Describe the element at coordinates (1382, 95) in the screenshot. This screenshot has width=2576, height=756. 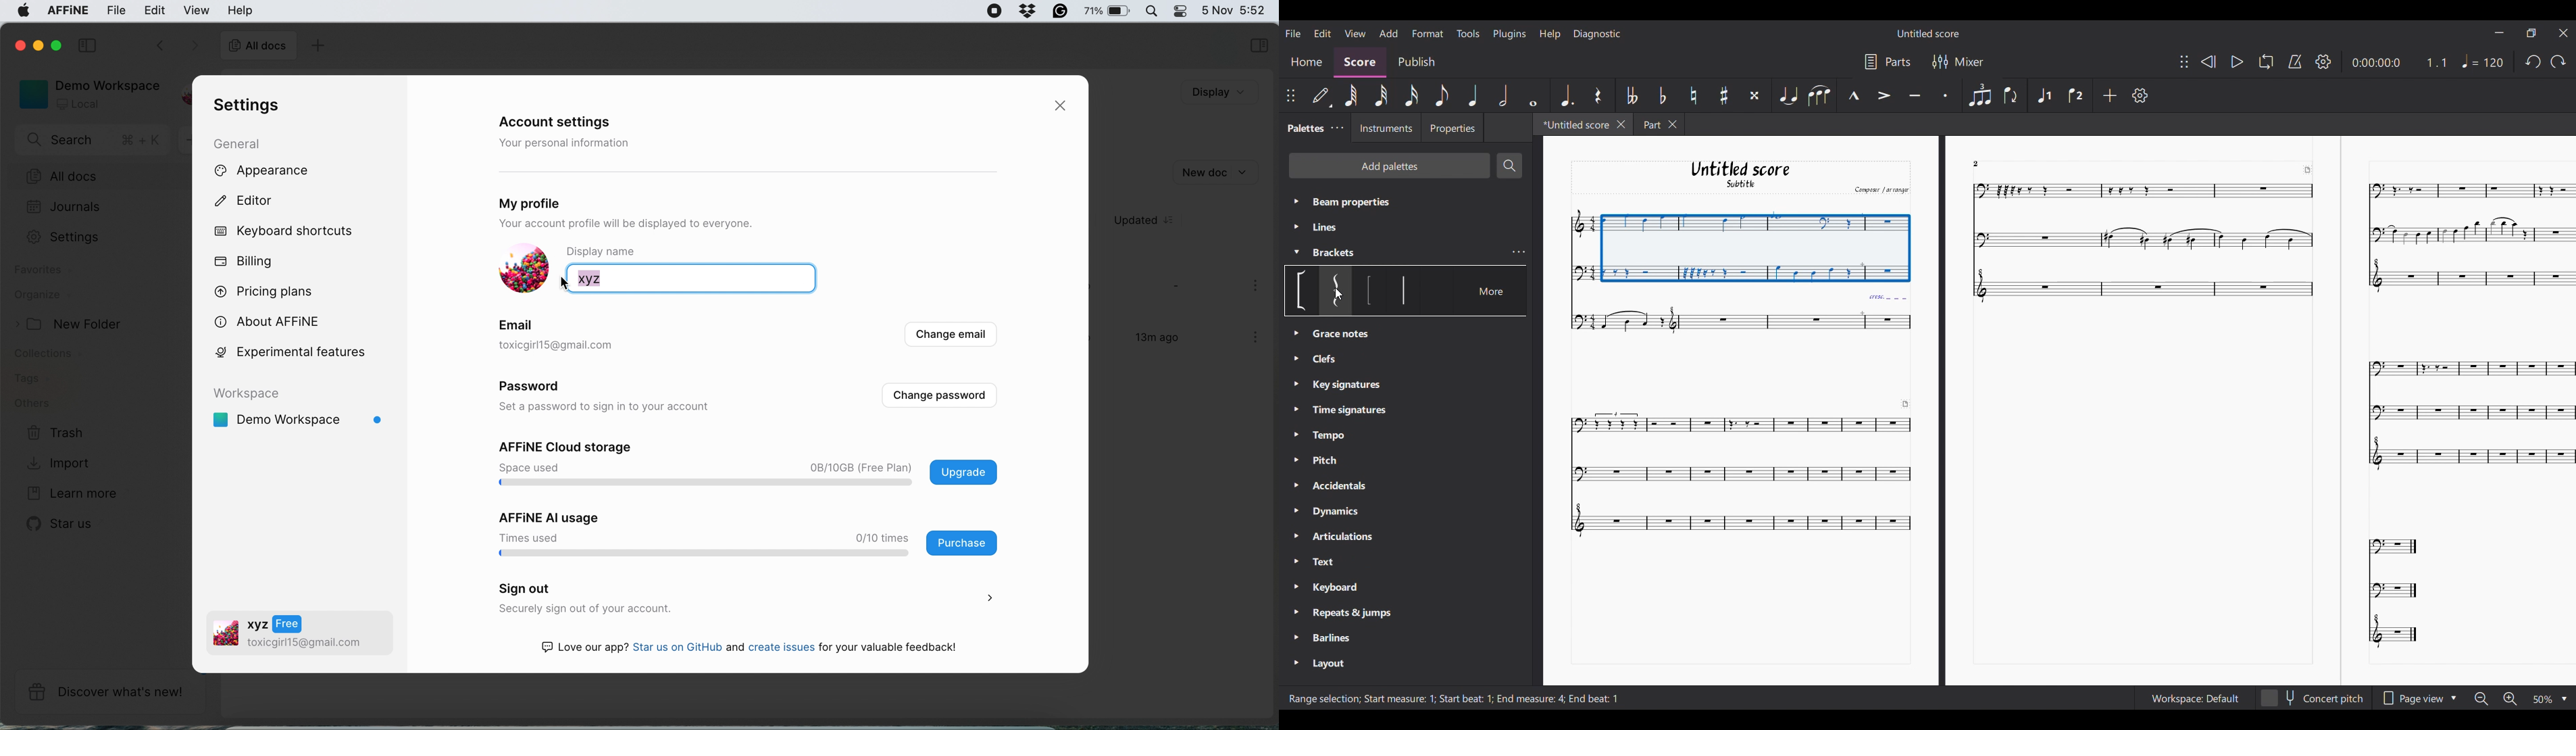
I see `32nd note` at that location.